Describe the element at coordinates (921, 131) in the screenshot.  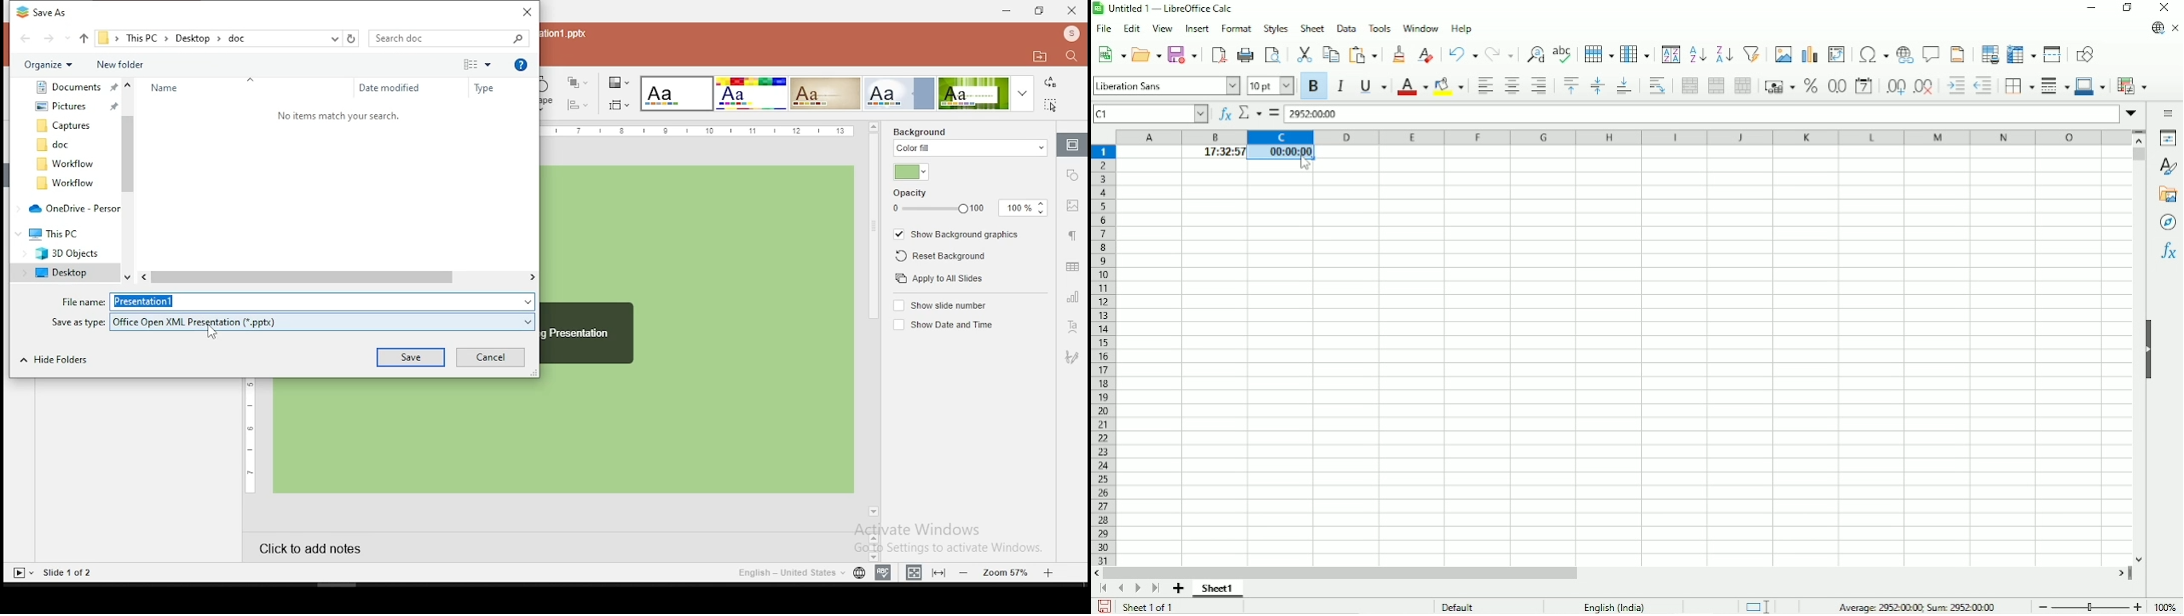
I see `background fill` at that location.